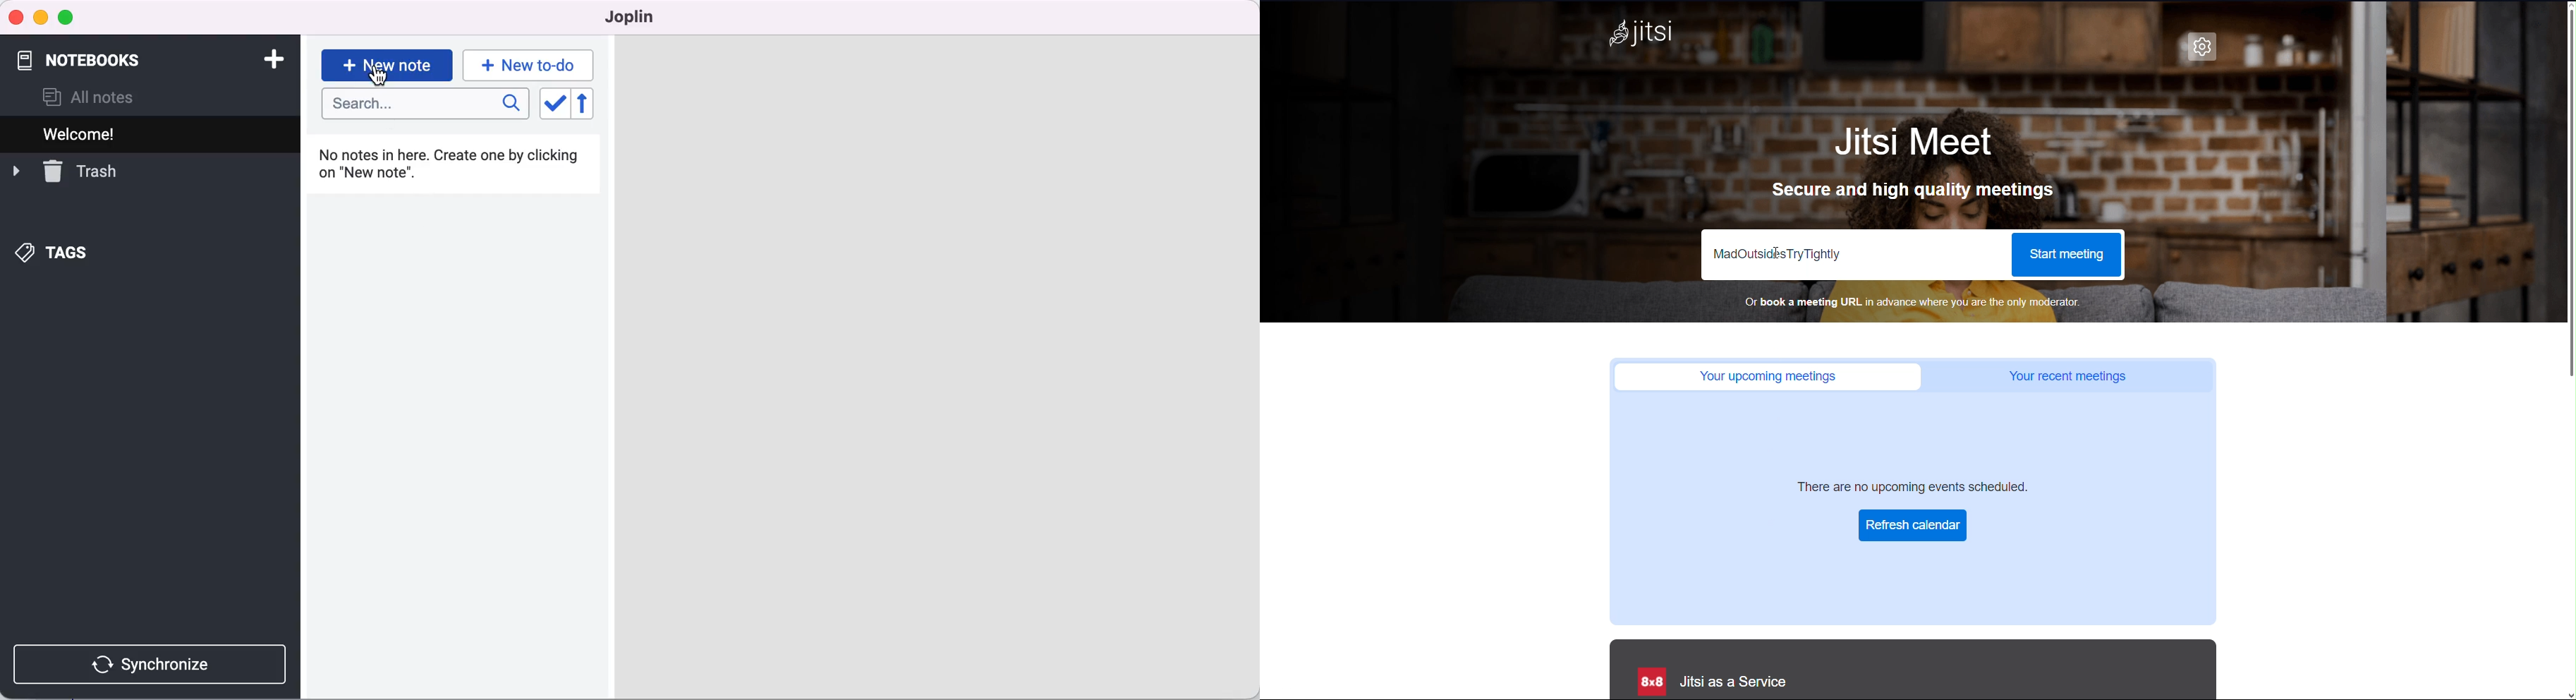 This screenshot has height=700, width=2576. What do you see at coordinates (96, 57) in the screenshot?
I see `notebooks` at bounding box center [96, 57].